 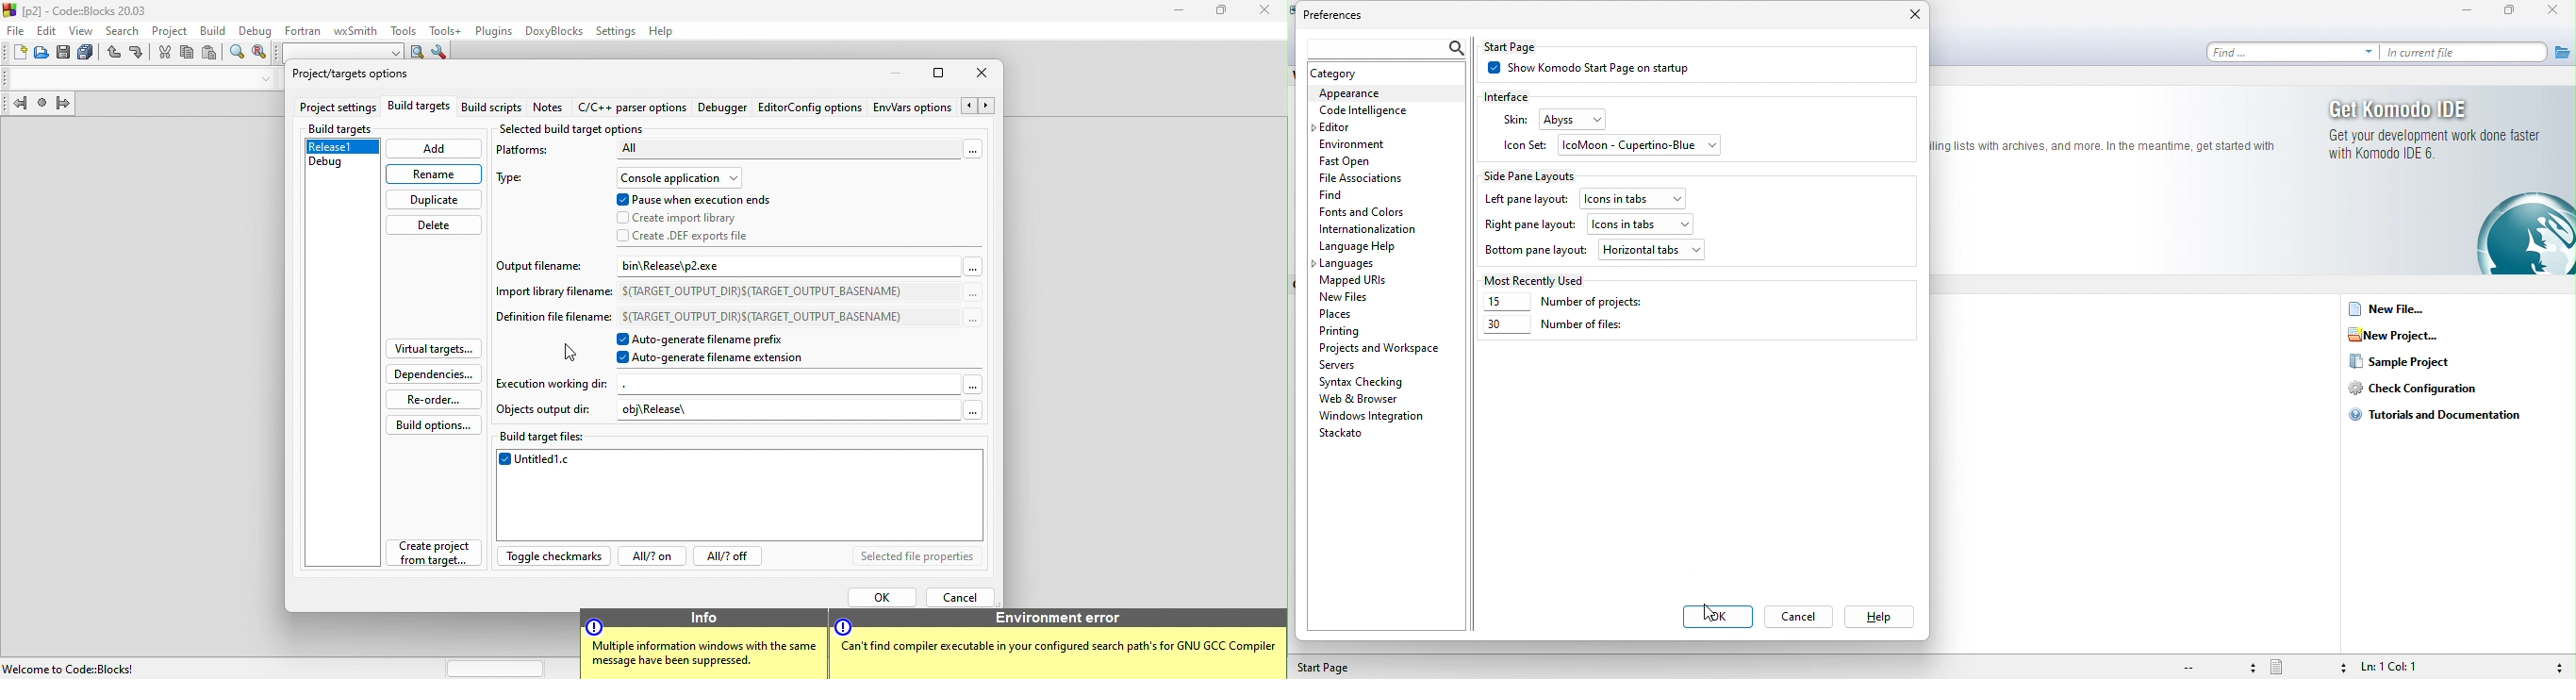 I want to click on build target files, so click(x=741, y=439).